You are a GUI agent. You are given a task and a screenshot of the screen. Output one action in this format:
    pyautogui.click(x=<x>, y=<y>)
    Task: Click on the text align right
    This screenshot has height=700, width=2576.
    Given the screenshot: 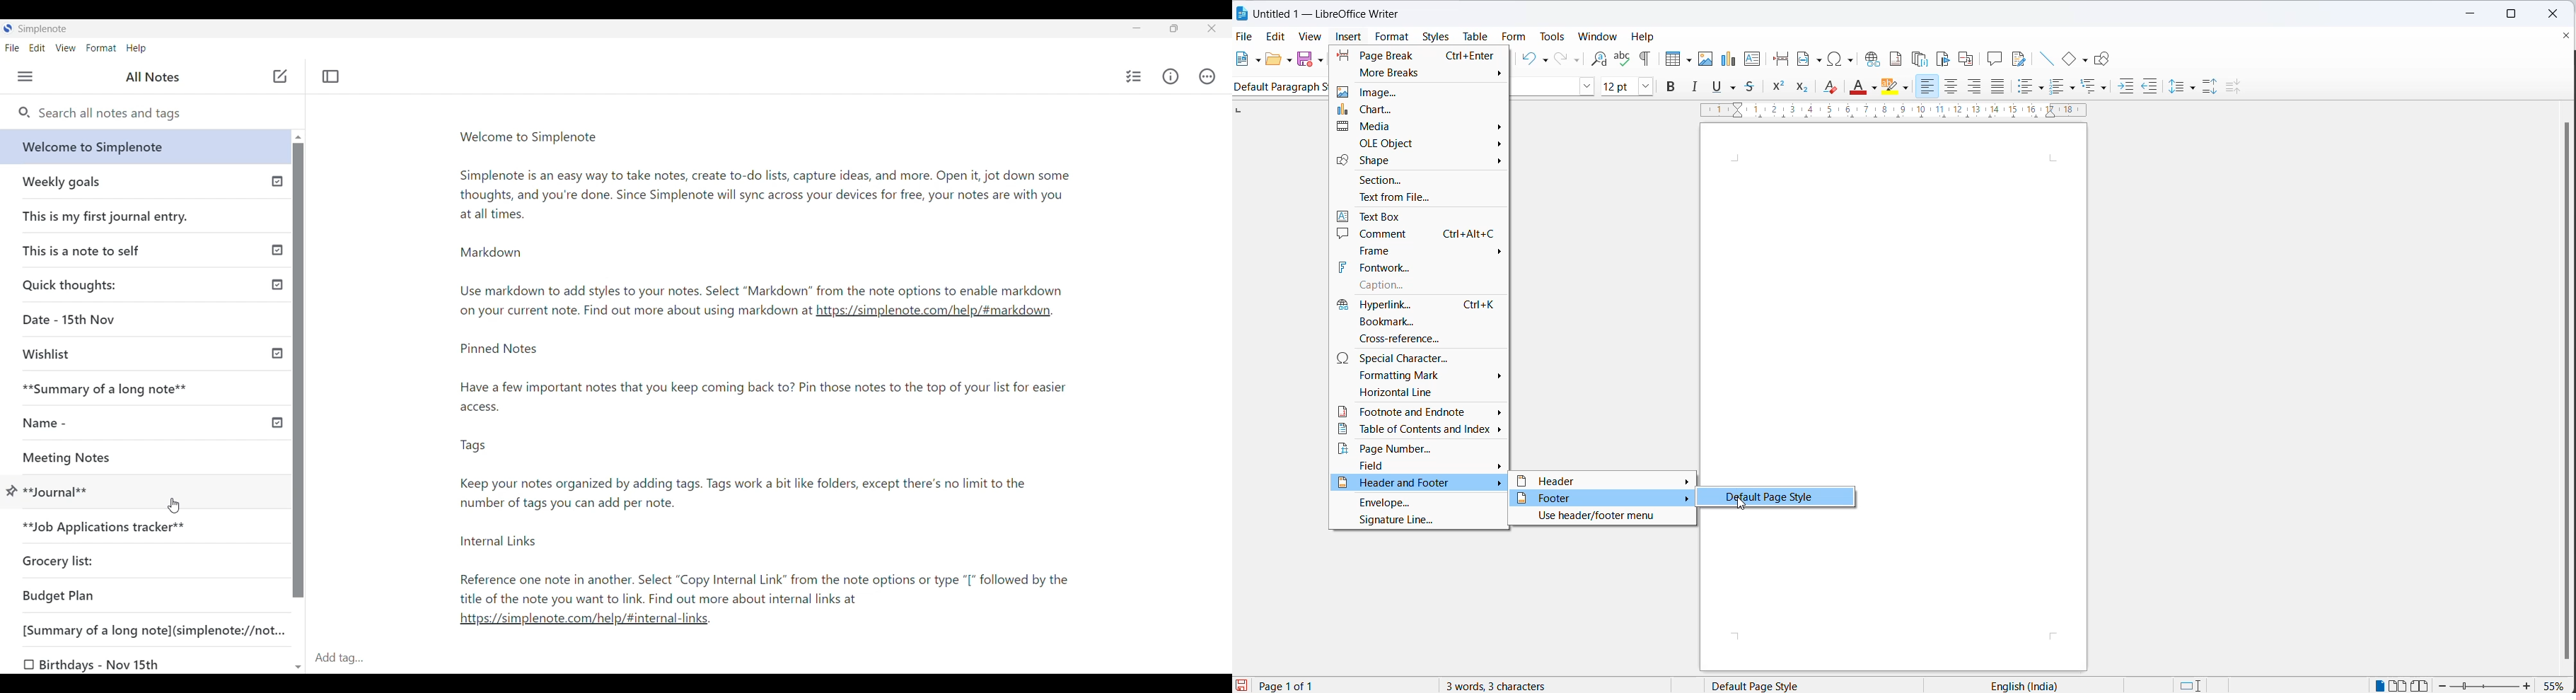 What is the action you would take?
    pyautogui.click(x=1975, y=87)
    